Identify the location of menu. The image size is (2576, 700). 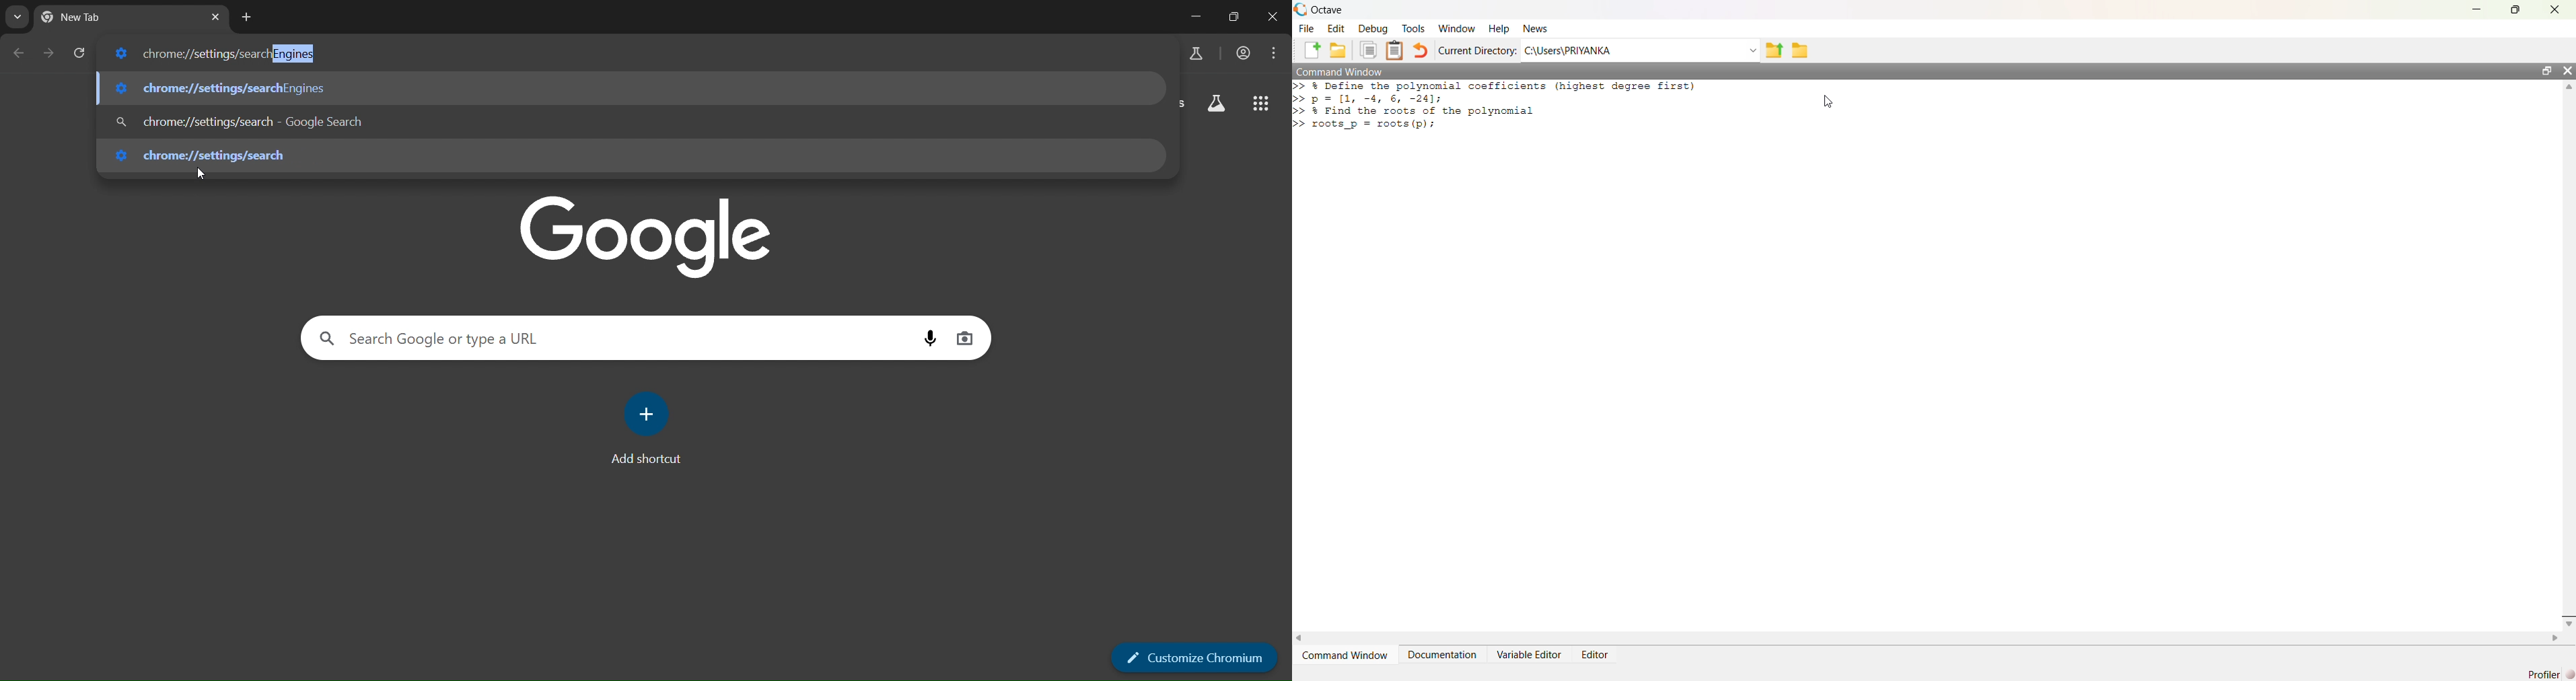
(1275, 54).